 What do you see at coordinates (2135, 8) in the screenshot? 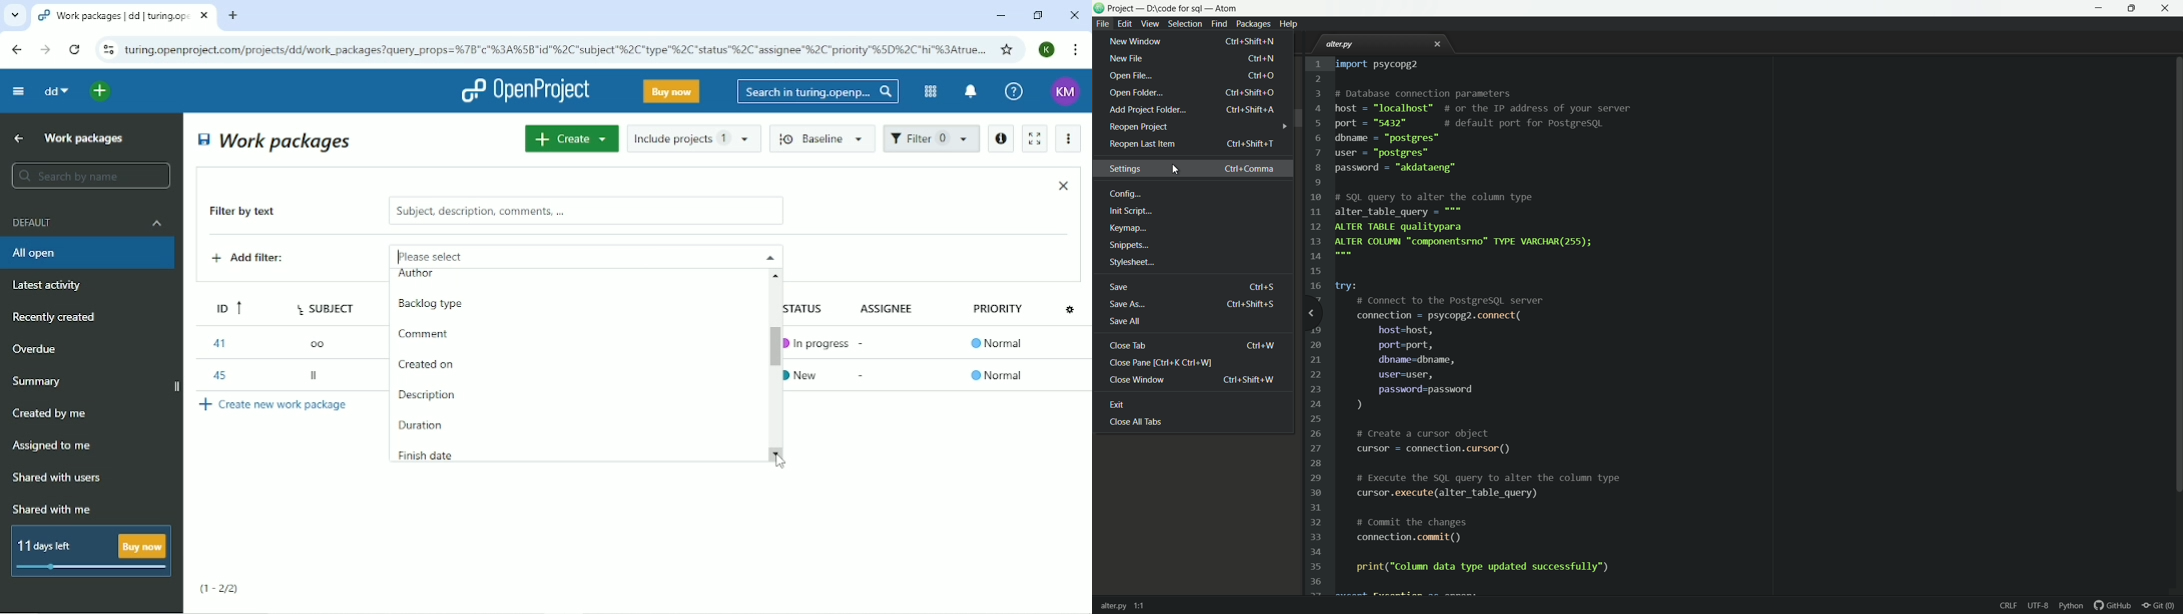
I see `full screen` at bounding box center [2135, 8].